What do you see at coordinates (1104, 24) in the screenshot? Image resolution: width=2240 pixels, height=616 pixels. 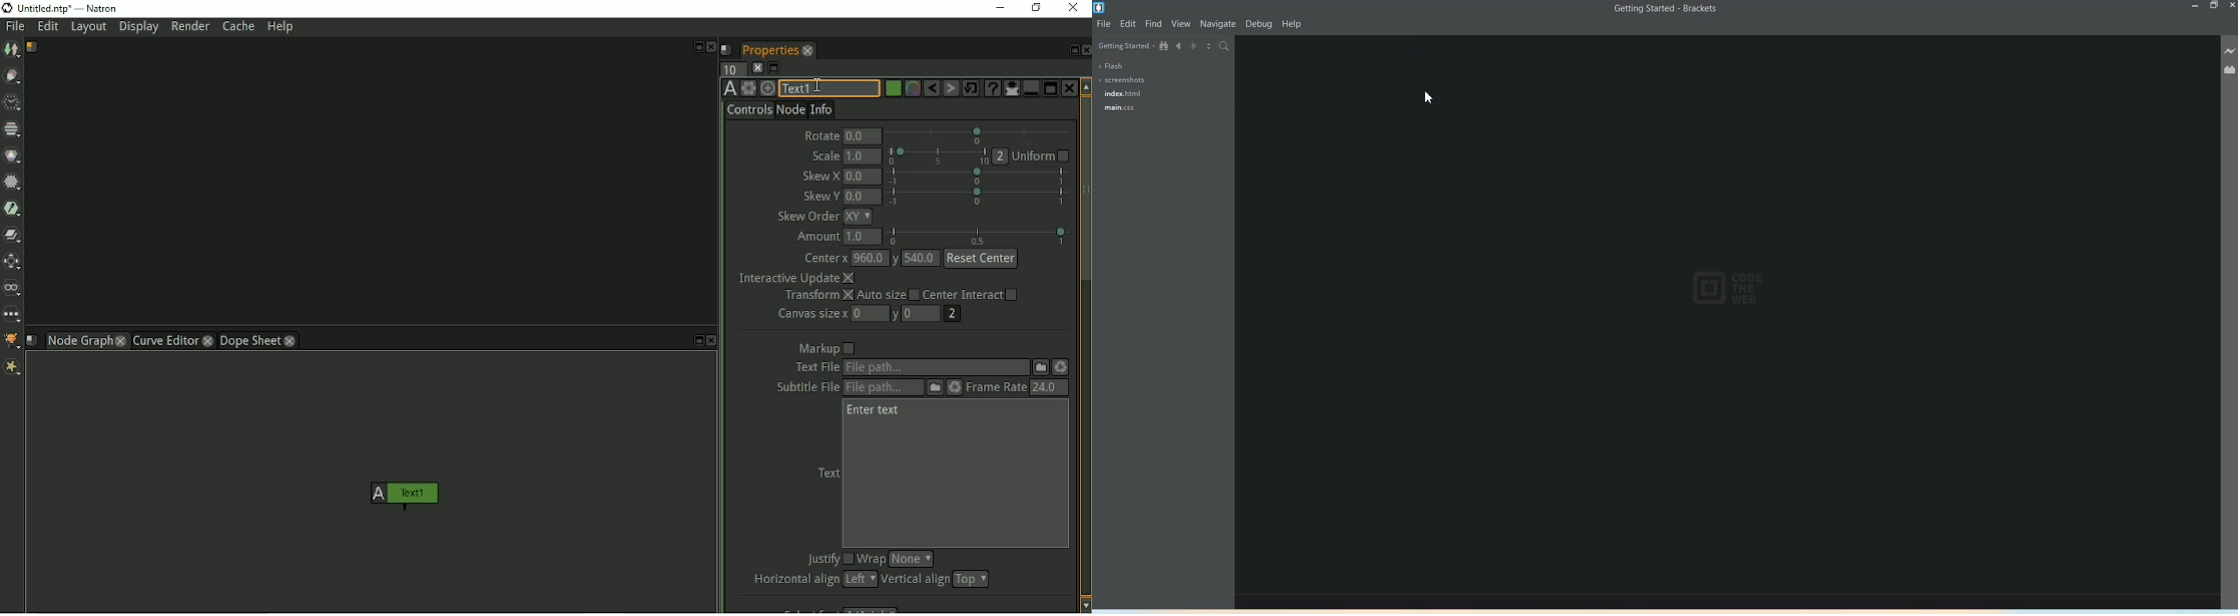 I see `File` at bounding box center [1104, 24].